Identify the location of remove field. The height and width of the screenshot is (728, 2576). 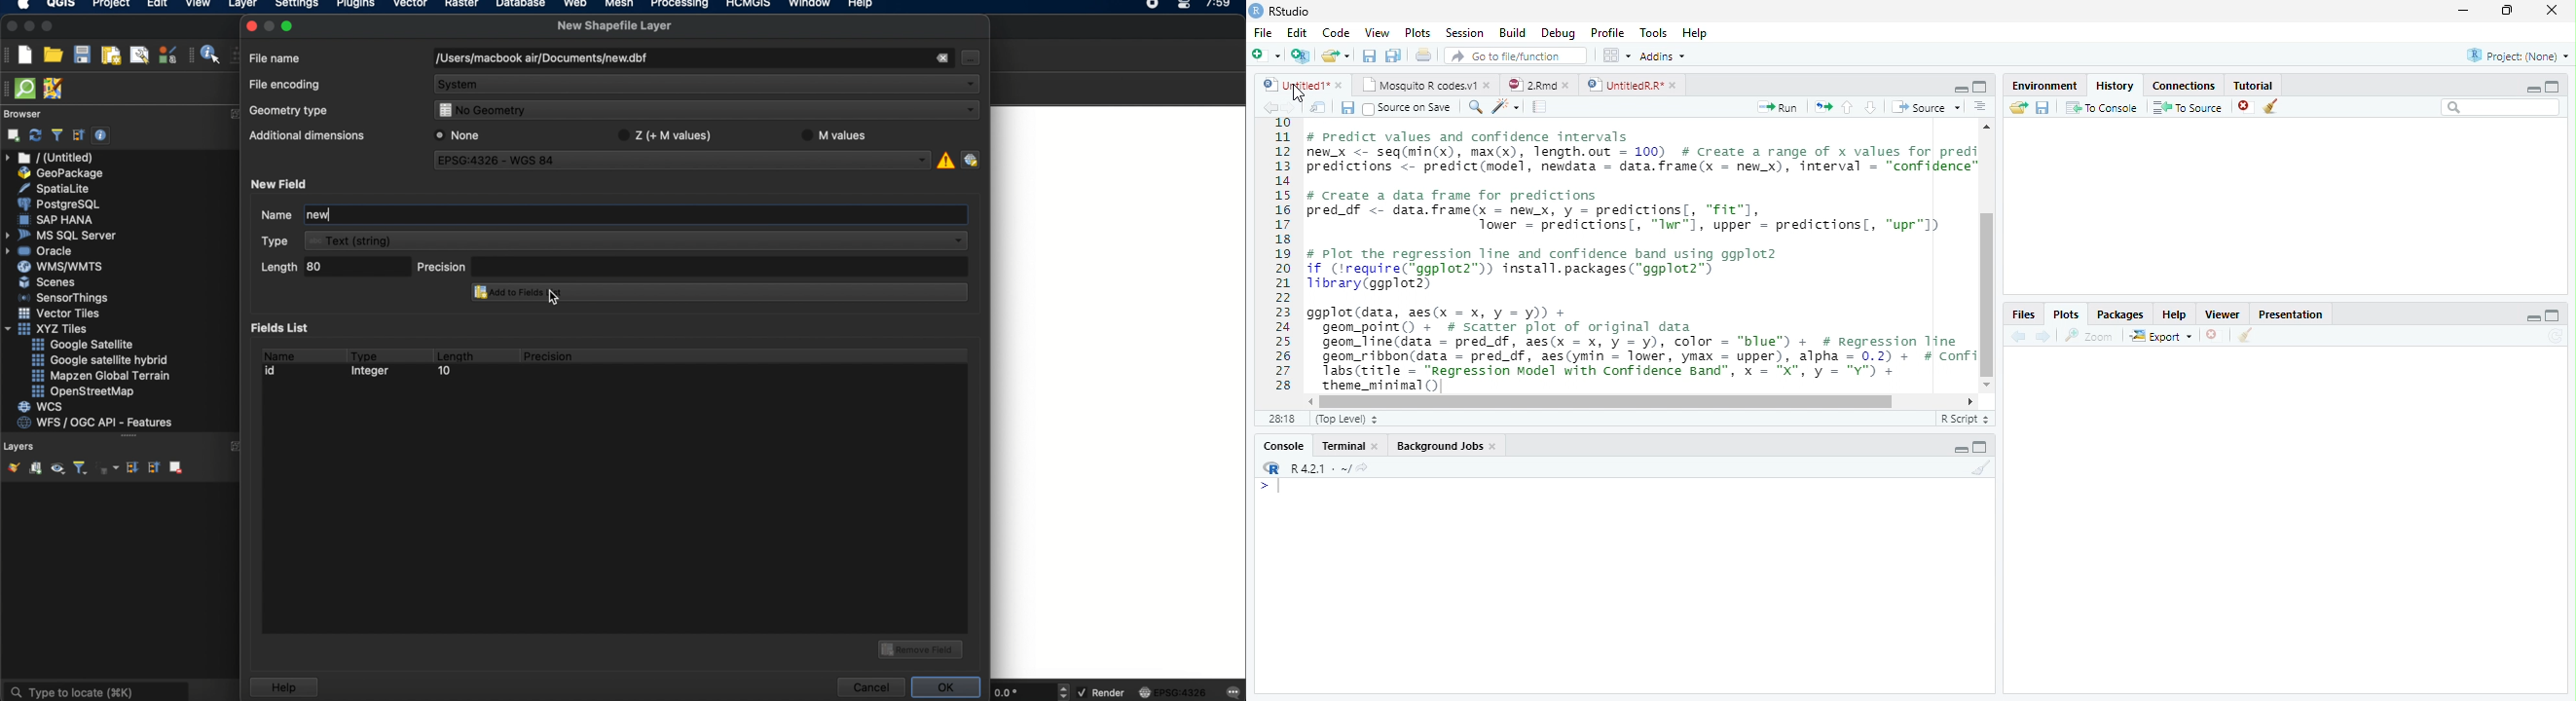
(922, 648).